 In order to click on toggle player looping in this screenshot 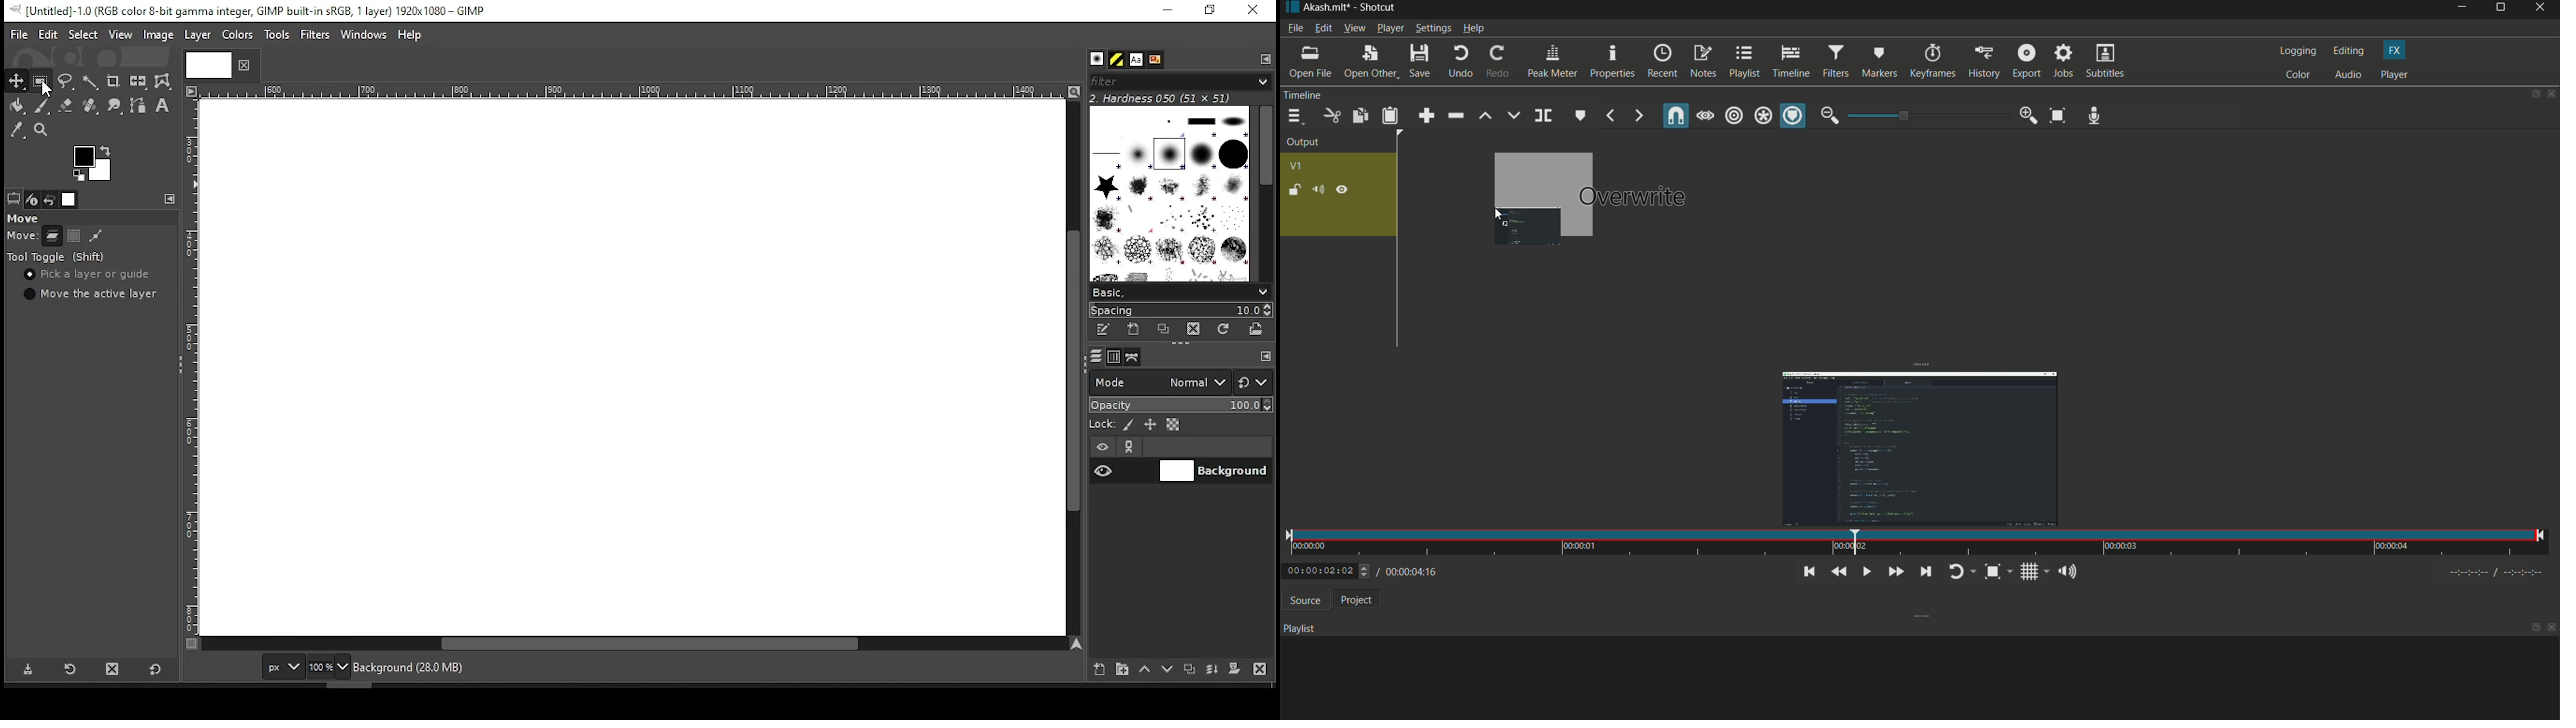, I will do `click(1959, 573)`.